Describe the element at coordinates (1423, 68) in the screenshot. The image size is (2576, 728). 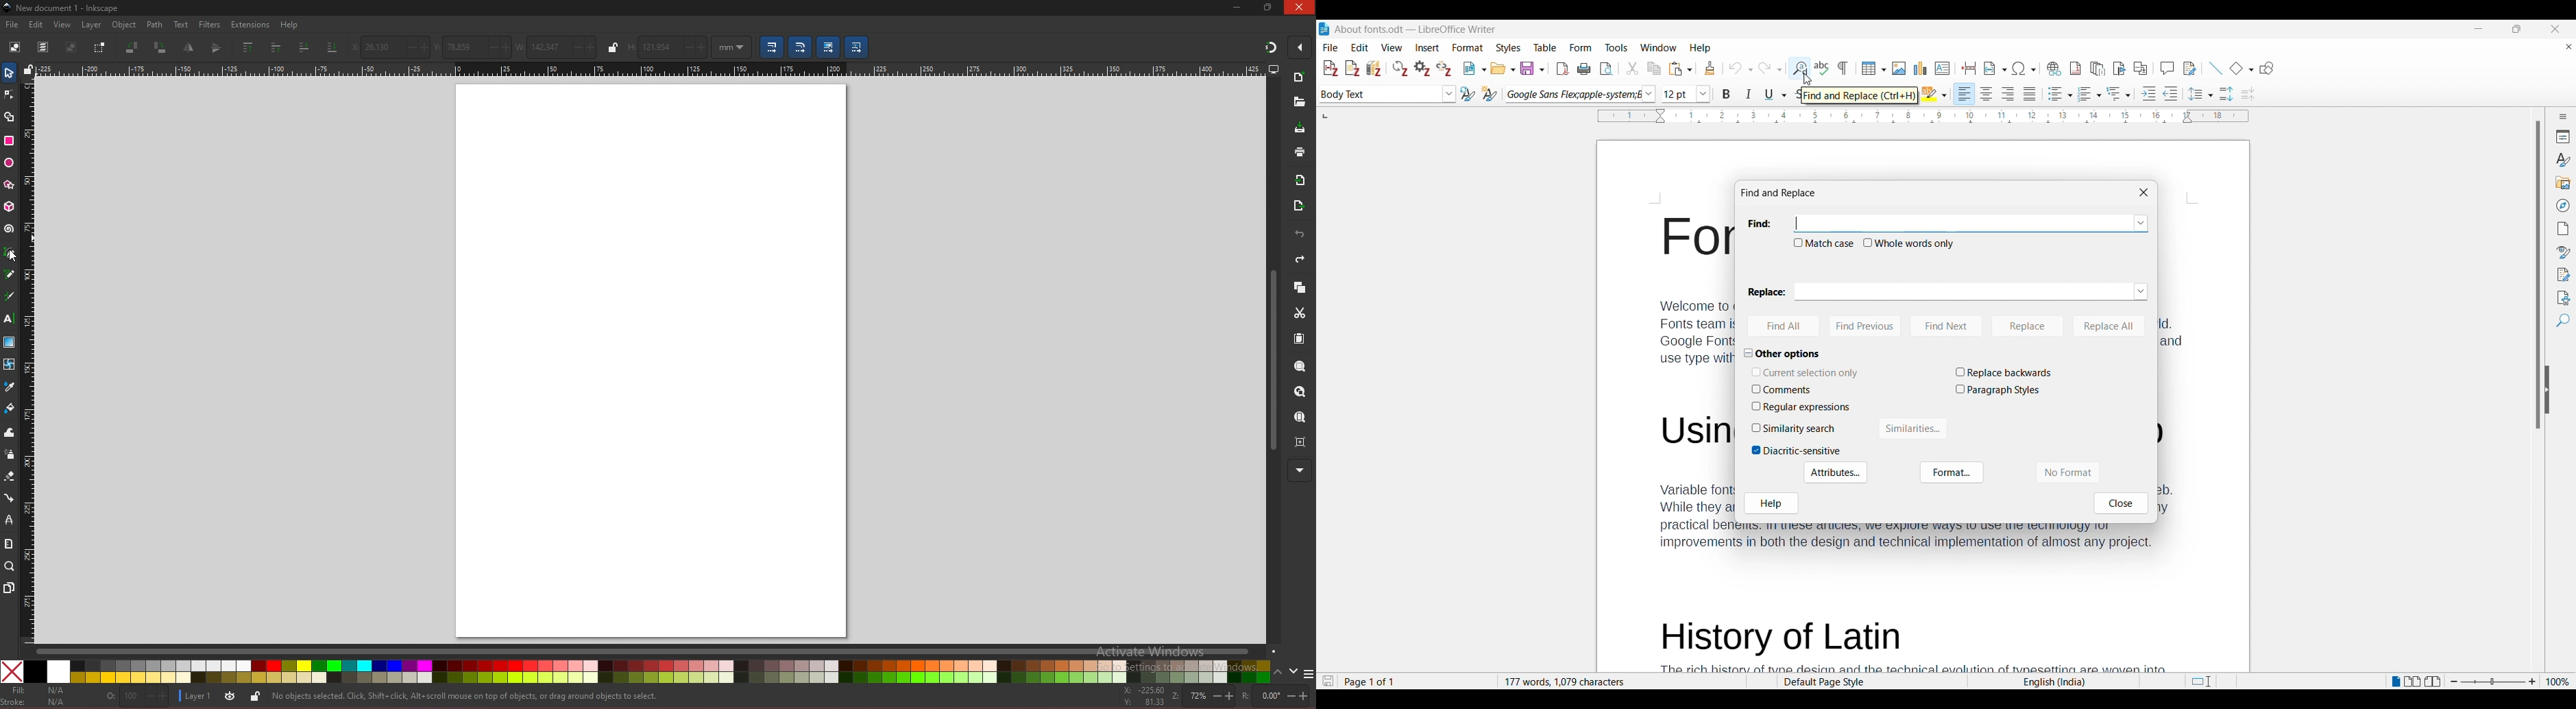
I see `Set document preferences` at that location.